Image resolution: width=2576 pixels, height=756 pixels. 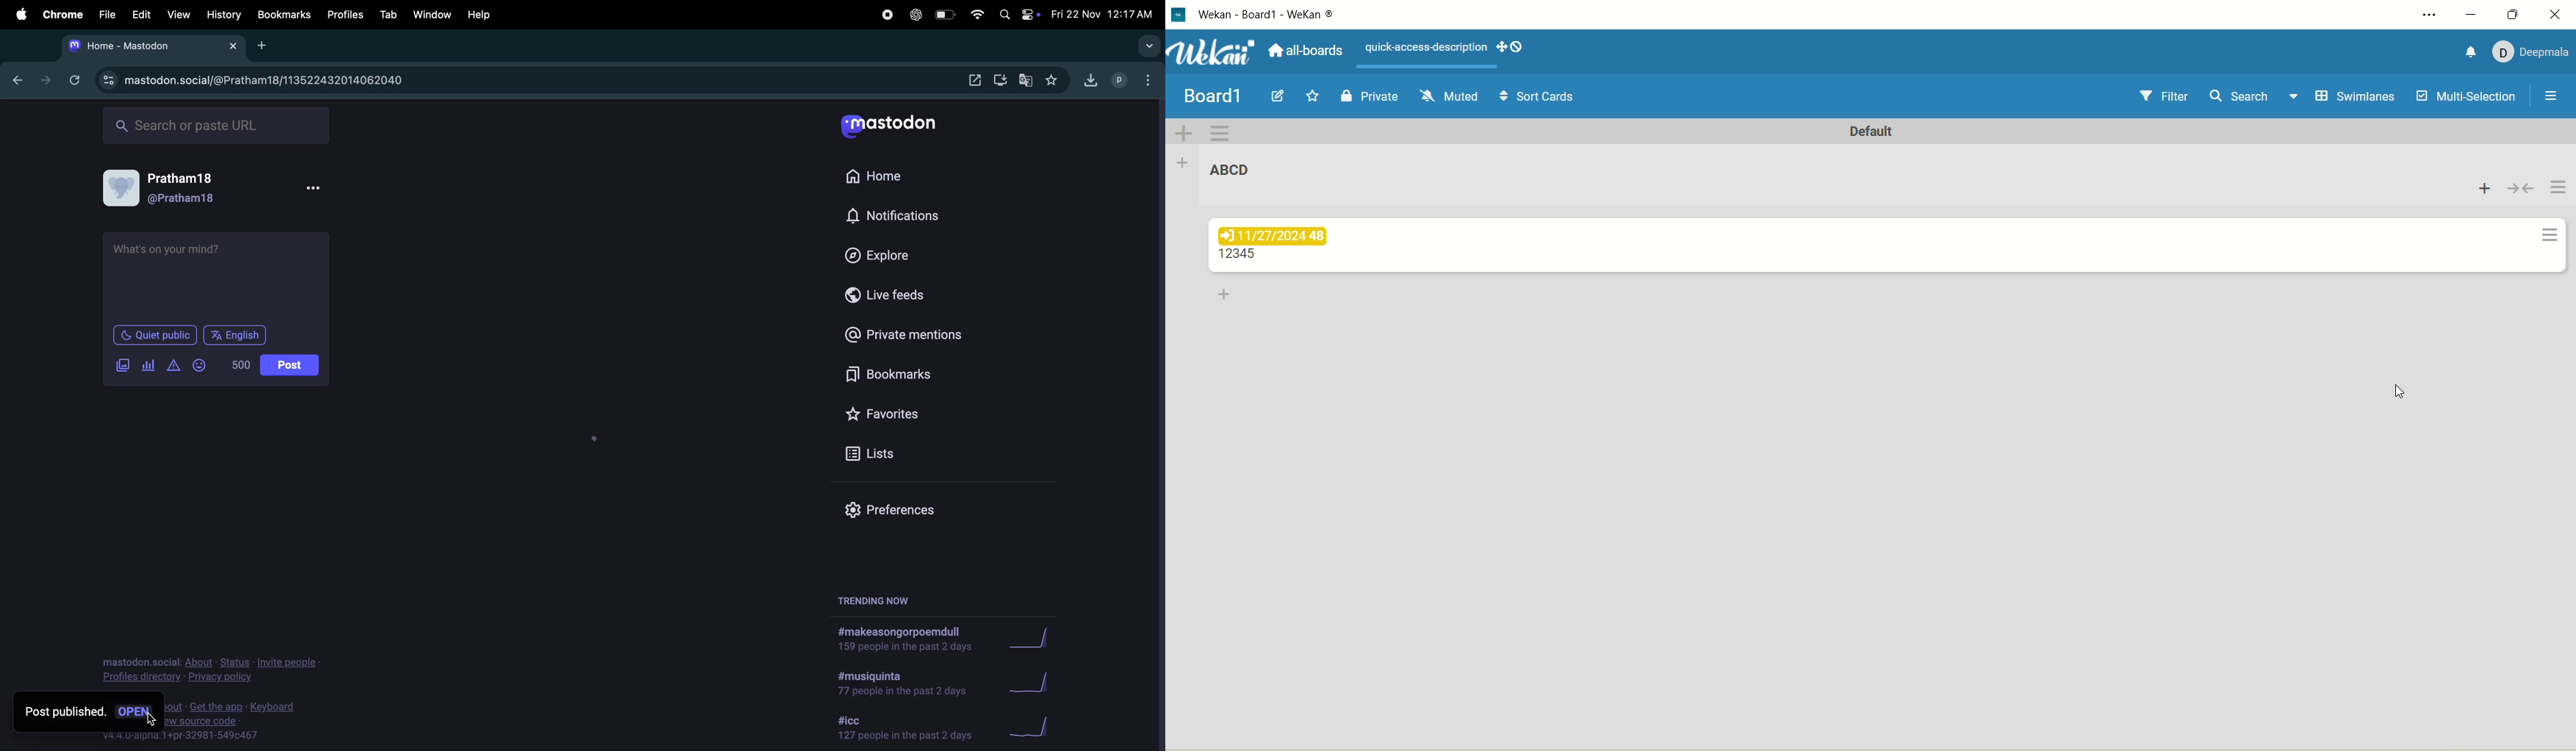 I want to click on home, so click(x=872, y=176).